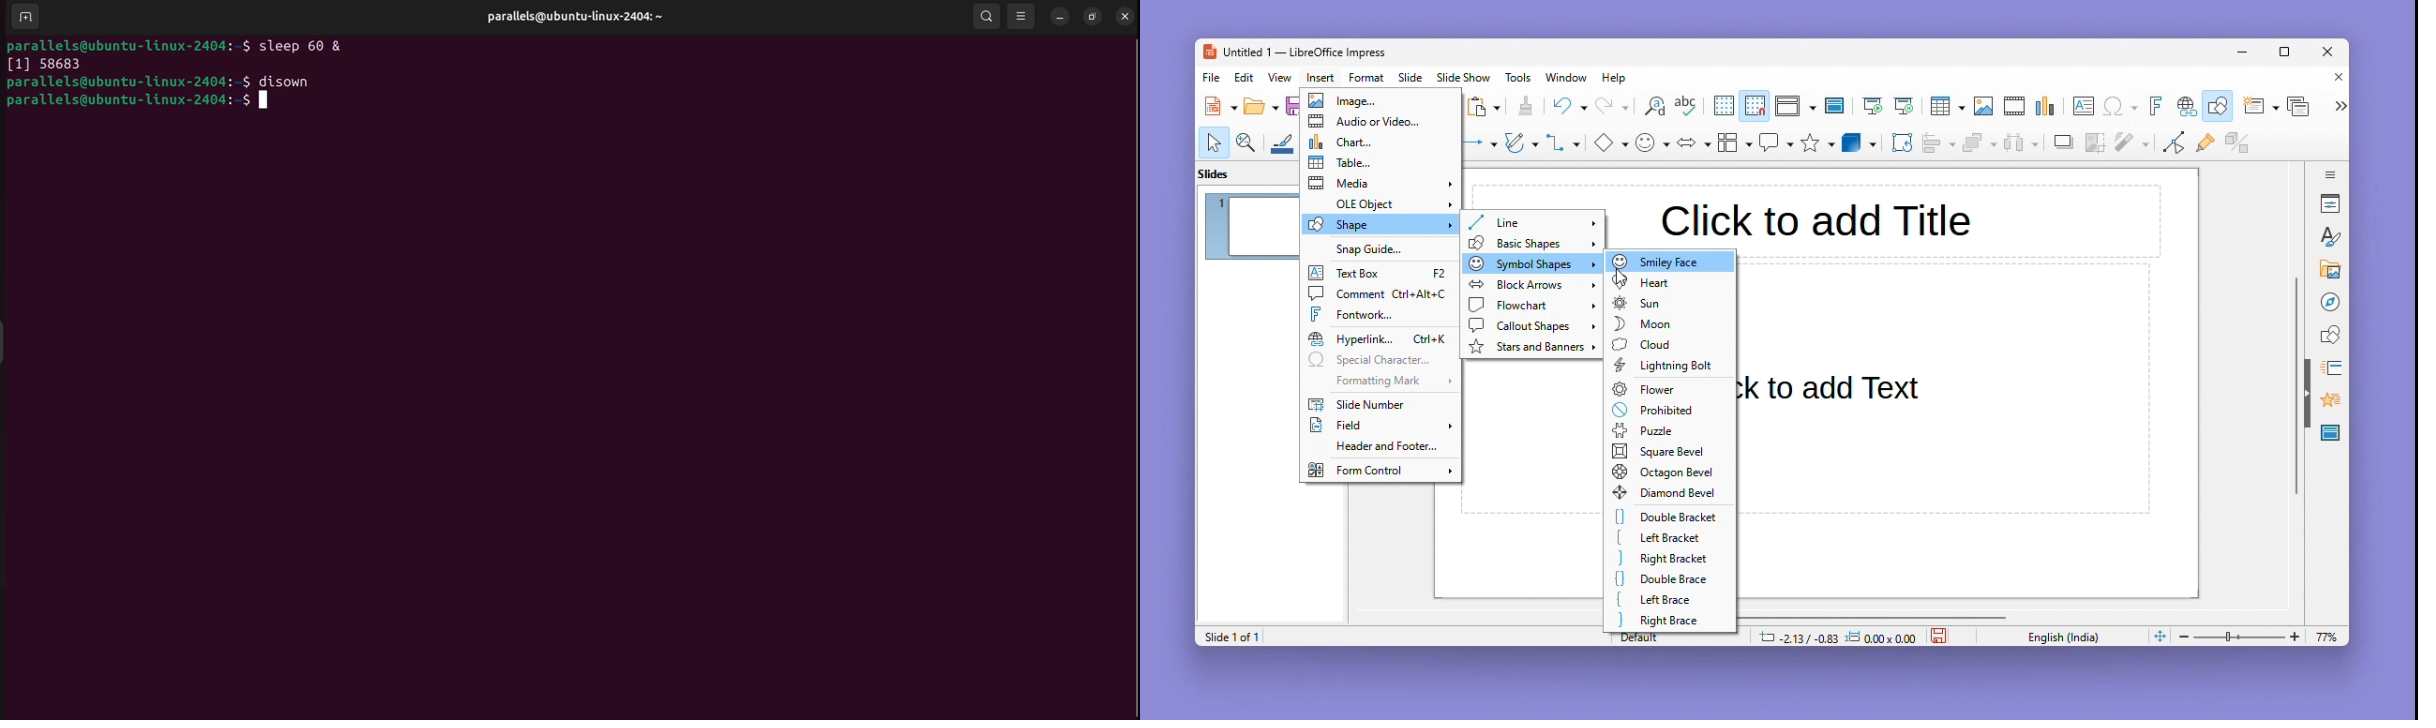 This screenshot has height=728, width=2436. What do you see at coordinates (1941, 634) in the screenshot?
I see `save` at bounding box center [1941, 634].